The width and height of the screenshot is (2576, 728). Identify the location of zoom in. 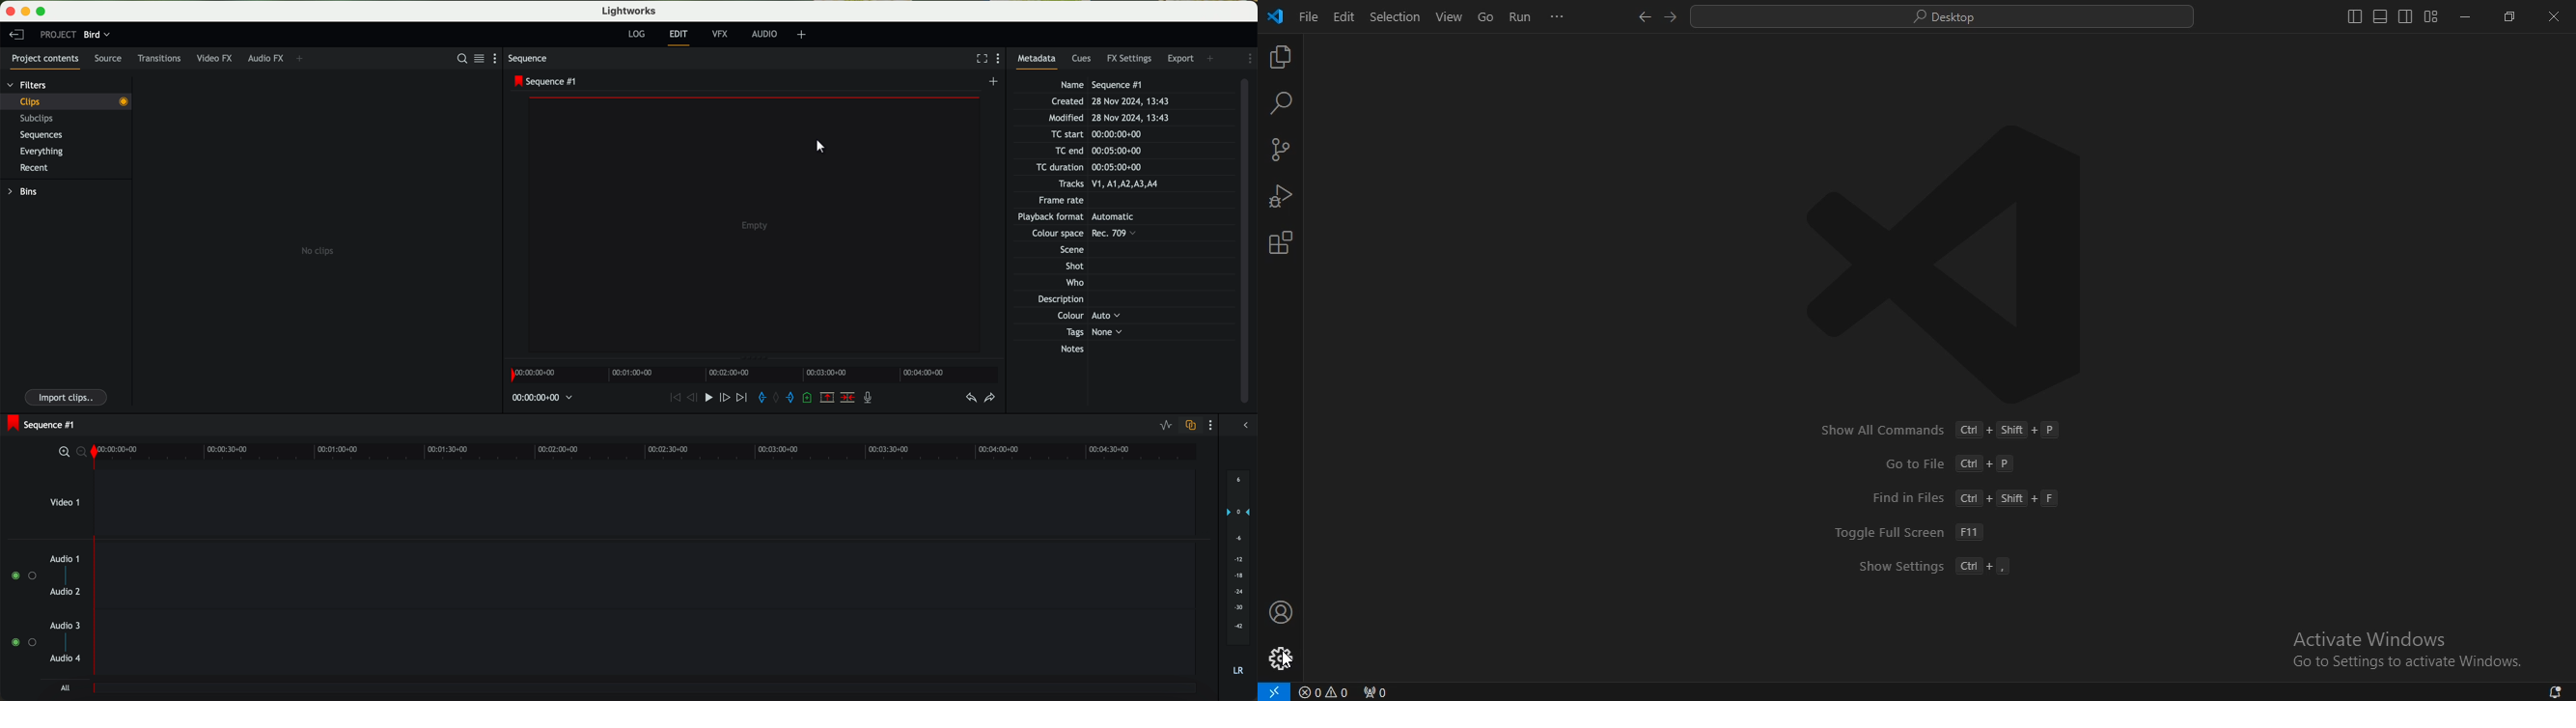
(59, 452).